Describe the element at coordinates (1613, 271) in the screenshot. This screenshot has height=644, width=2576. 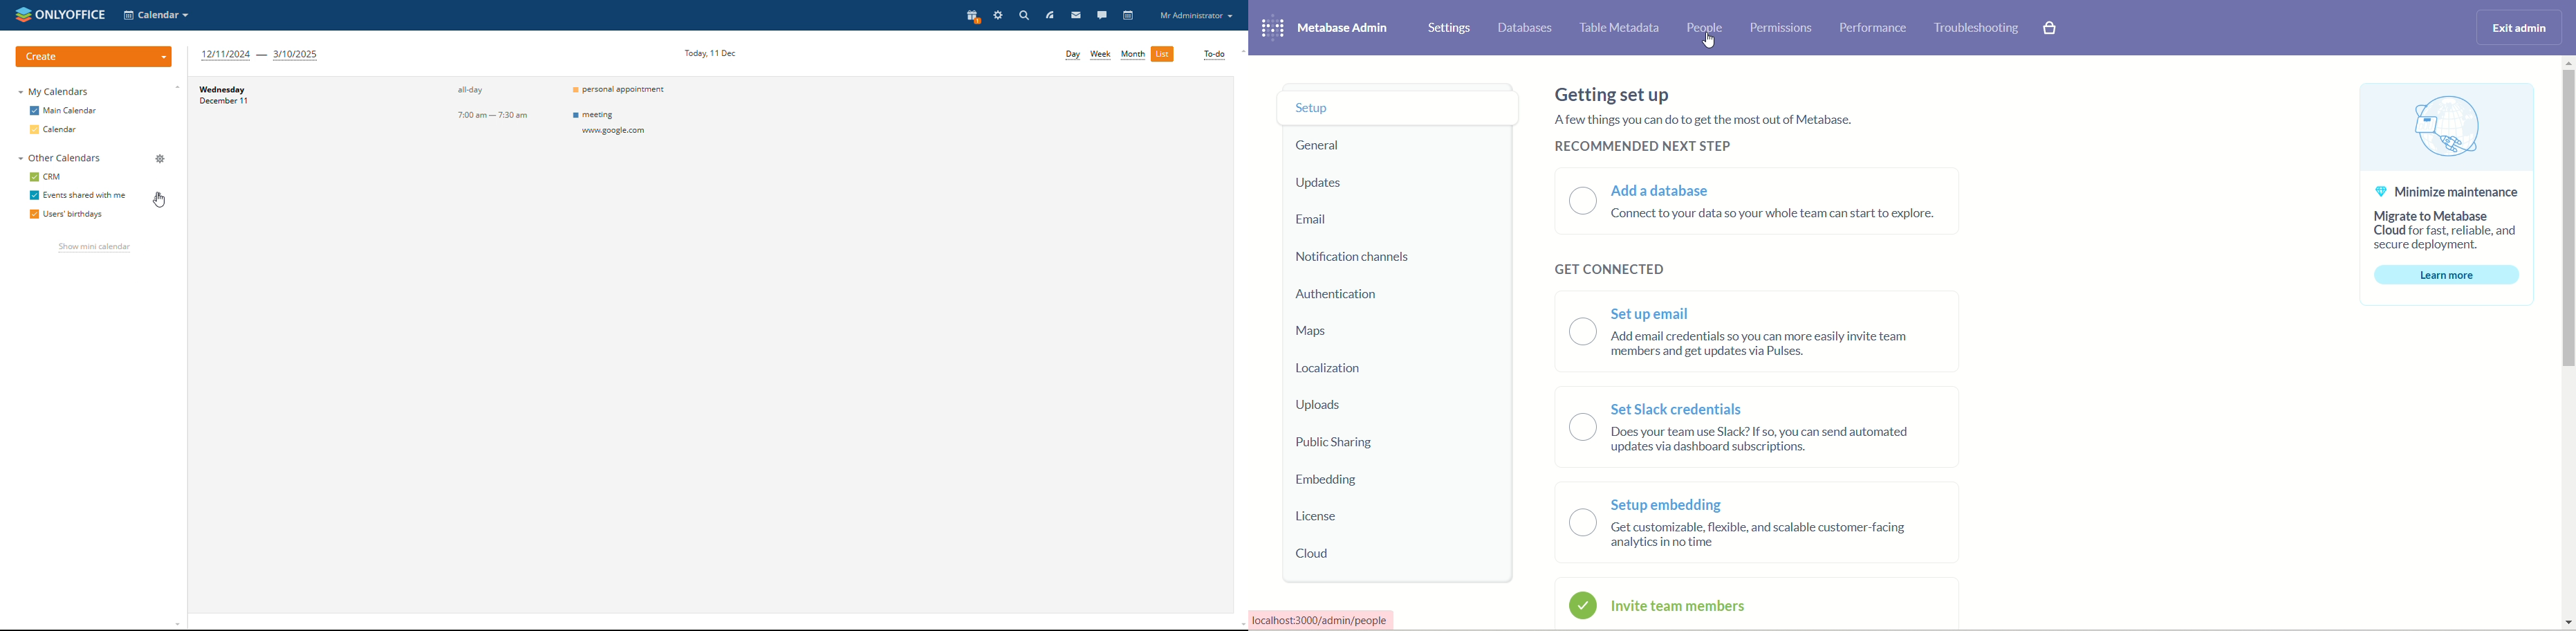
I see `get connected` at that location.